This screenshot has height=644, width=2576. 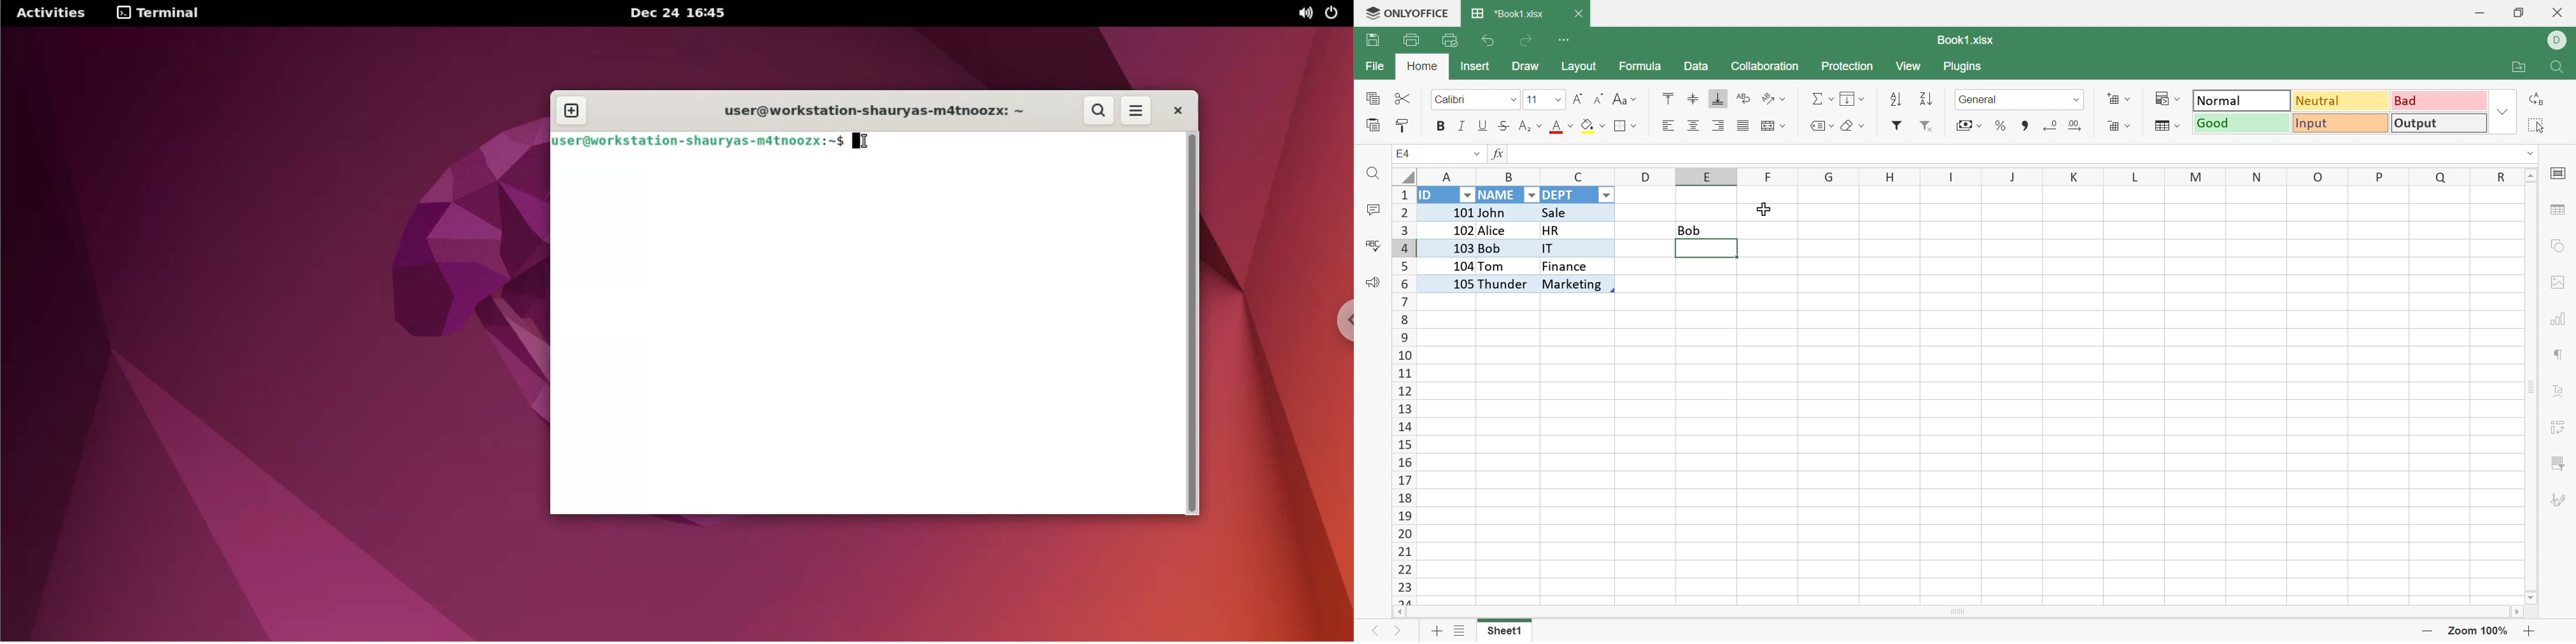 I want to click on 104, so click(x=1446, y=264).